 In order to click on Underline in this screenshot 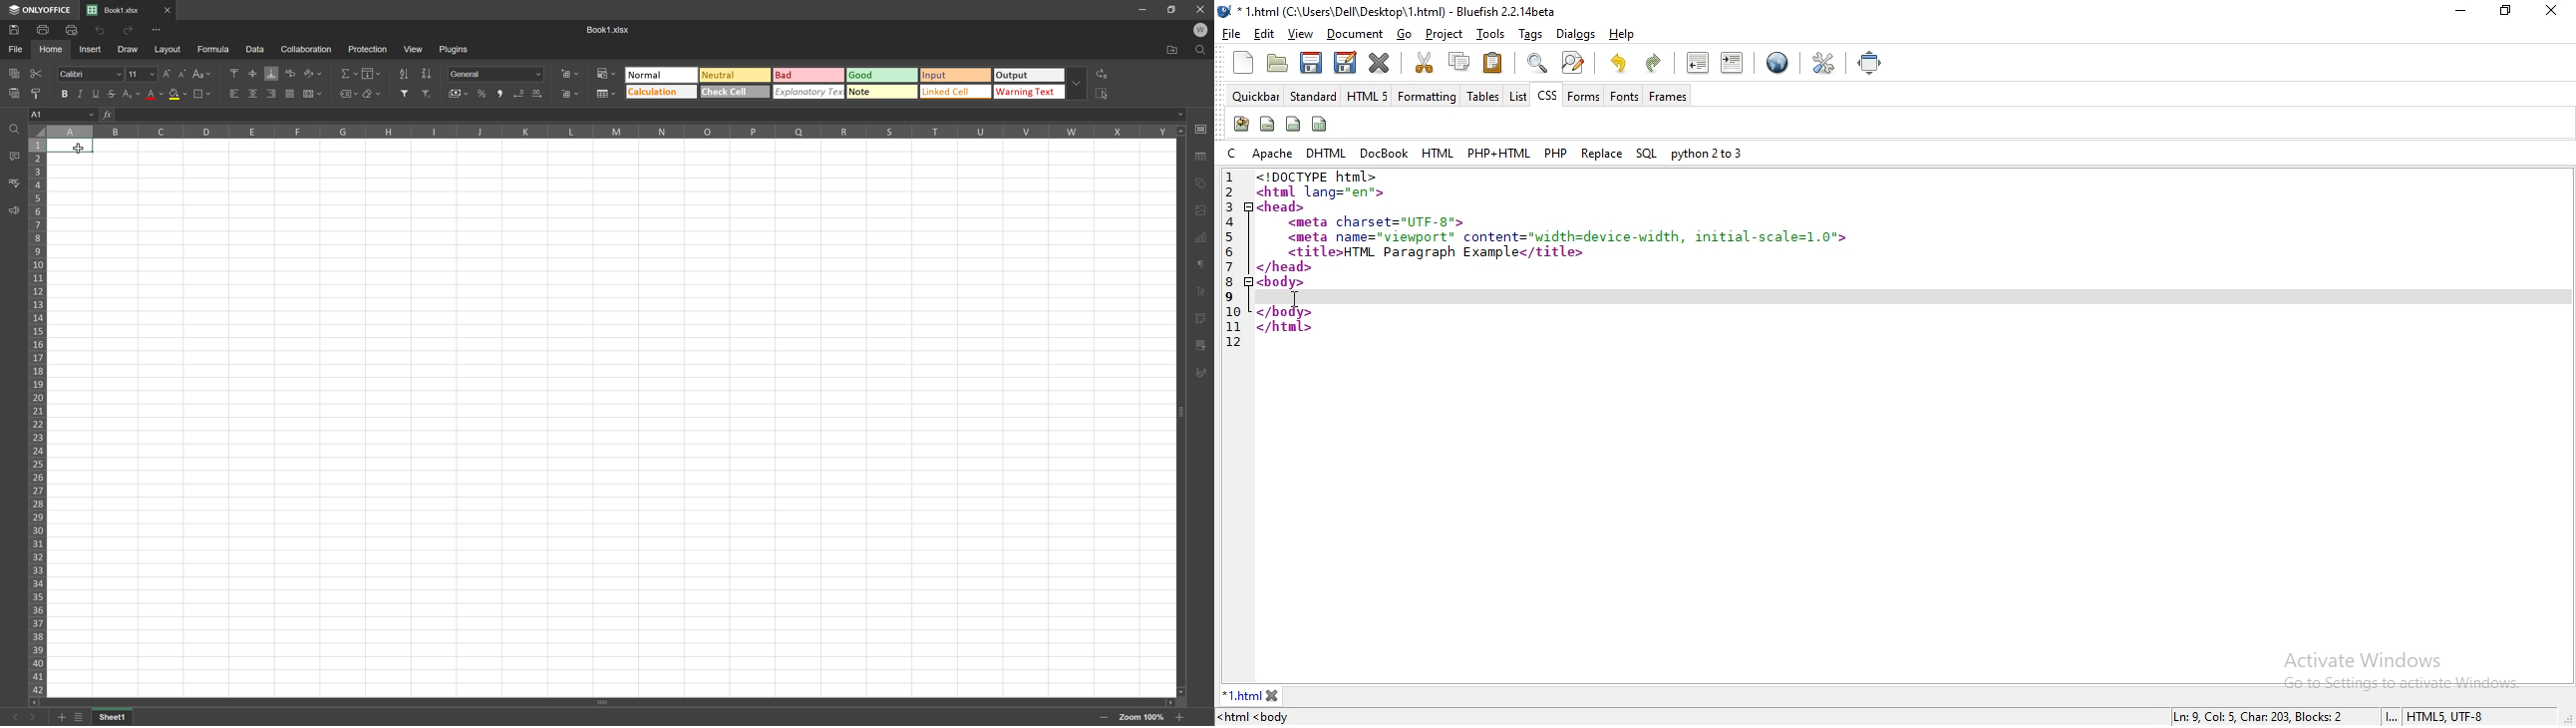, I will do `click(98, 93)`.